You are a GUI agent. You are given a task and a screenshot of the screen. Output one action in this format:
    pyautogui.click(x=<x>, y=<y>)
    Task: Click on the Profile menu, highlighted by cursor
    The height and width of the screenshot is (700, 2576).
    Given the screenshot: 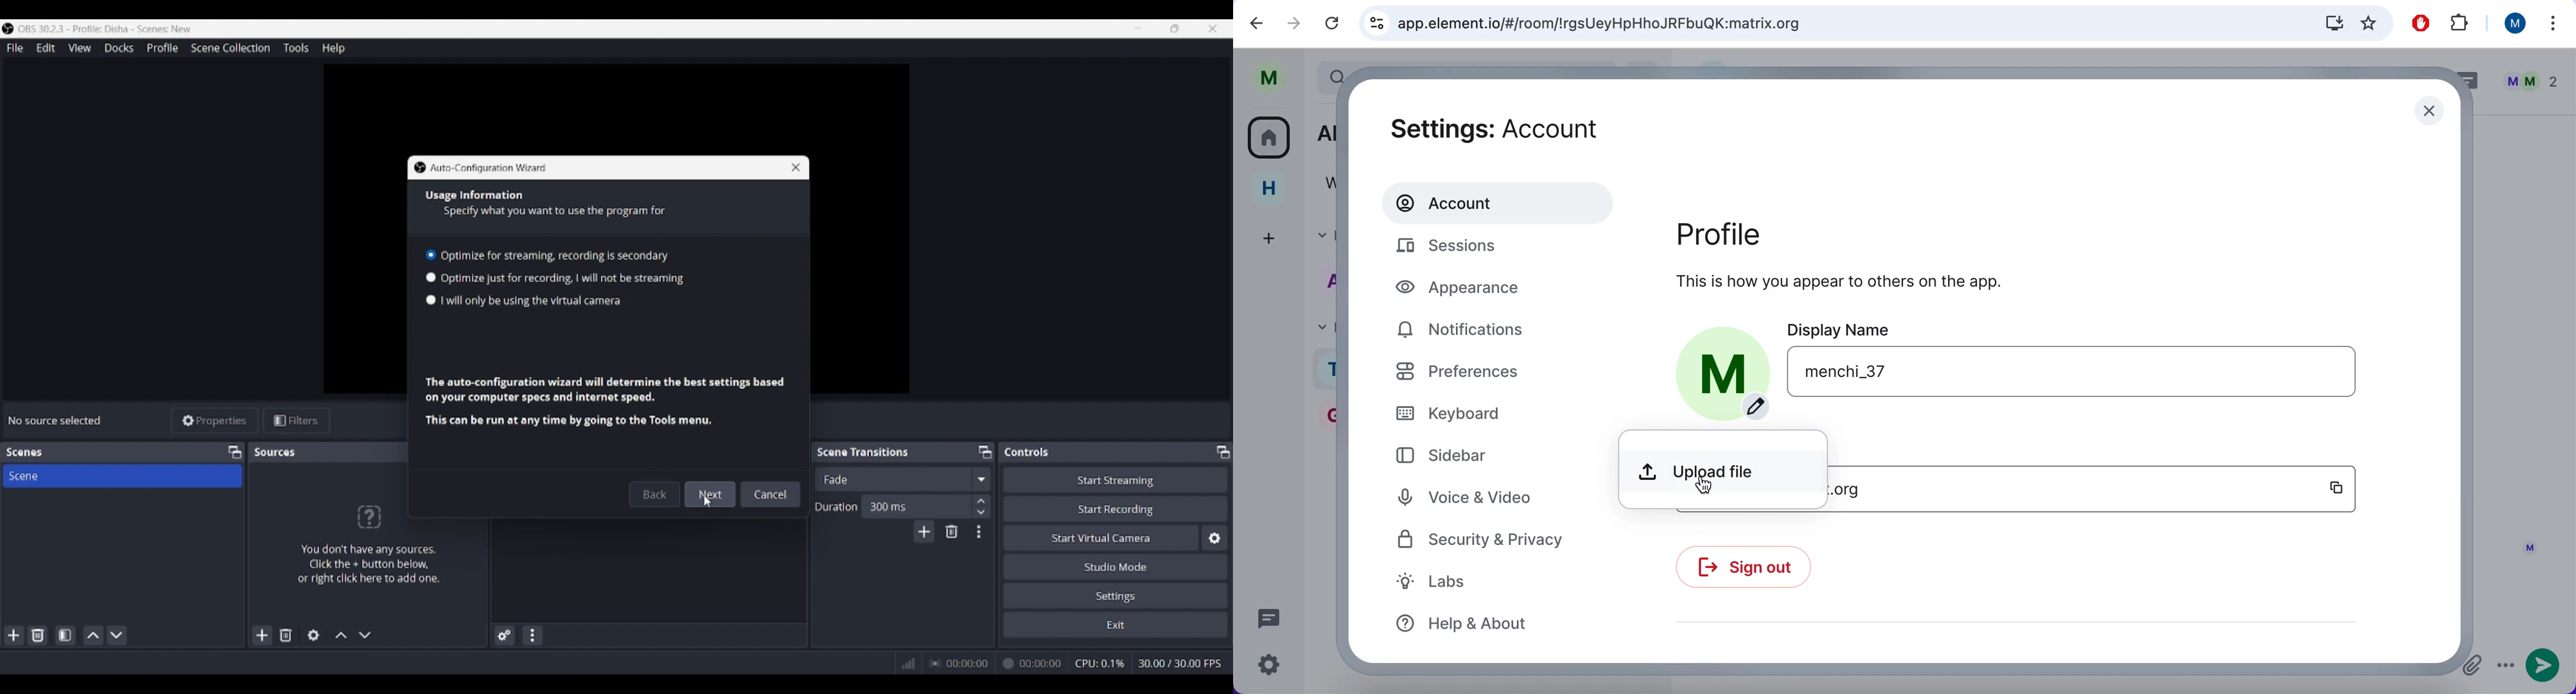 What is the action you would take?
    pyautogui.click(x=162, y=48)
    